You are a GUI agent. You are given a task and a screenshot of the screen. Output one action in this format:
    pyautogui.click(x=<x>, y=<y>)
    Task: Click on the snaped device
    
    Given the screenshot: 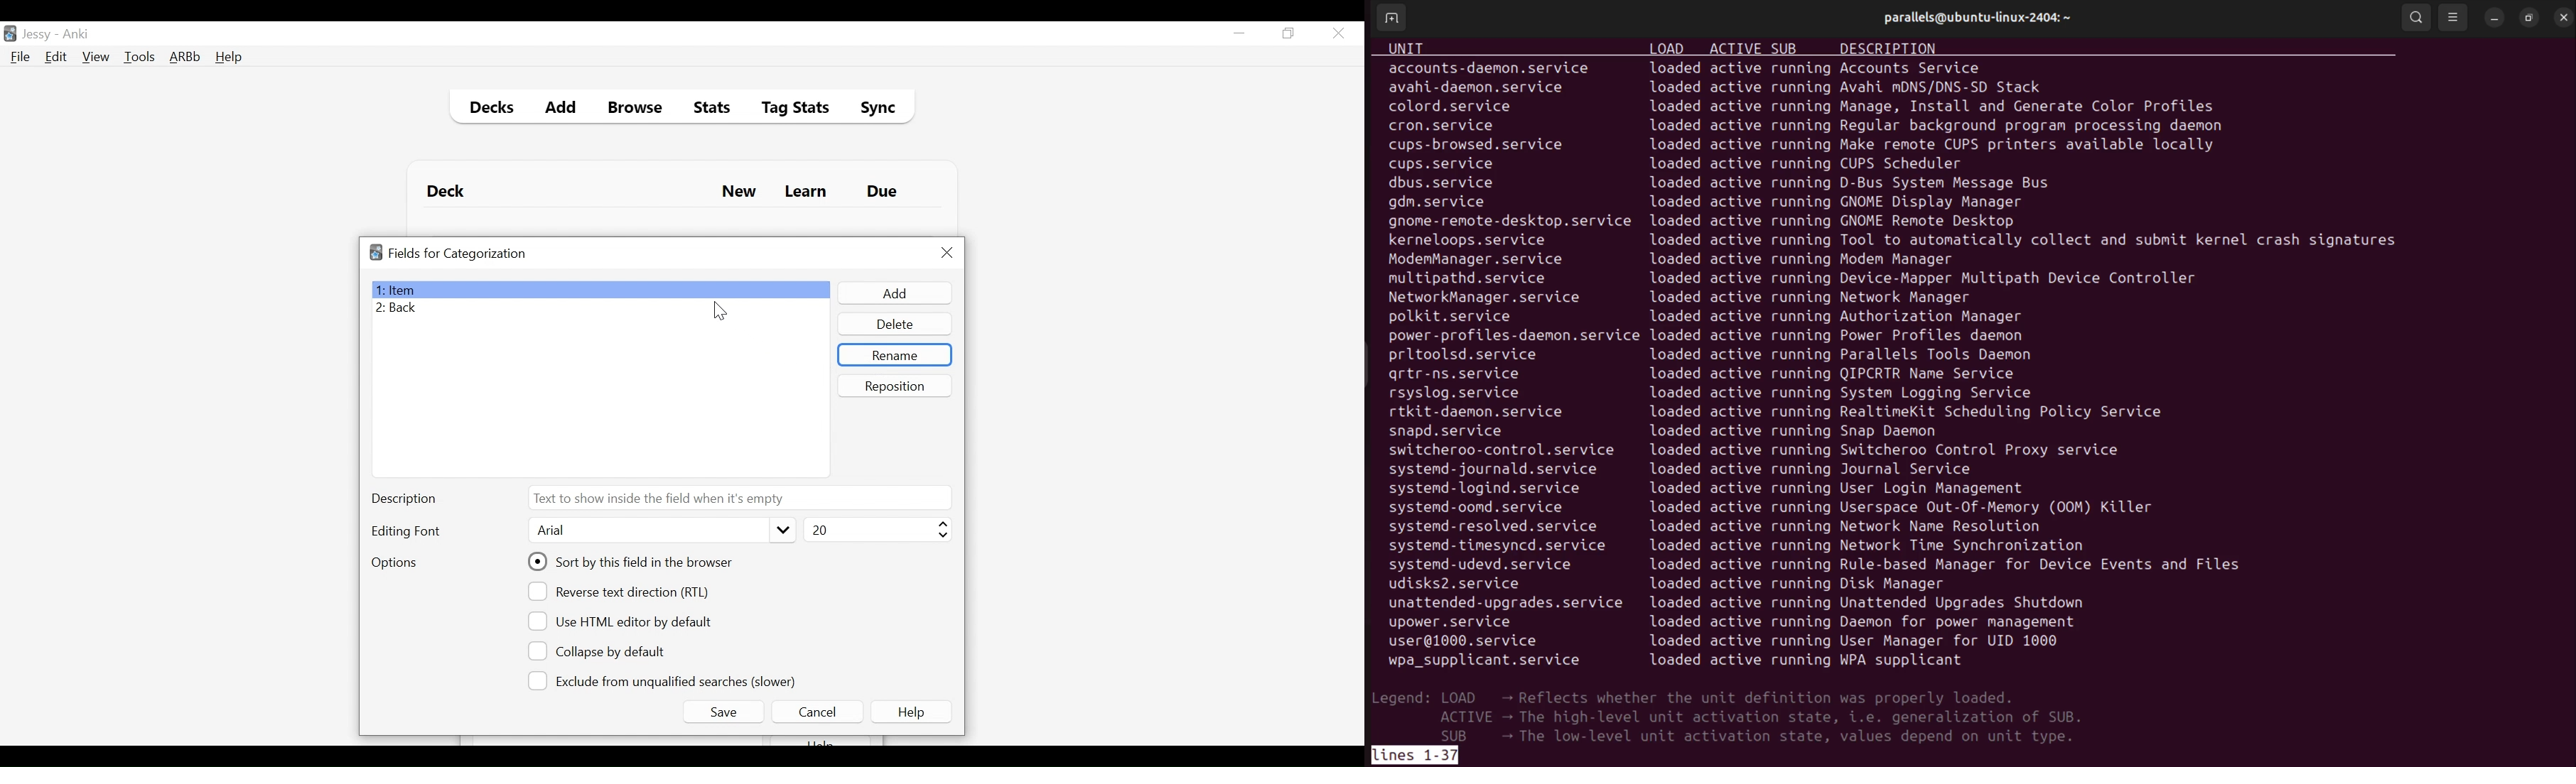 What is the action you would take?
    pyautogui.click(x=1449, y=433)
    